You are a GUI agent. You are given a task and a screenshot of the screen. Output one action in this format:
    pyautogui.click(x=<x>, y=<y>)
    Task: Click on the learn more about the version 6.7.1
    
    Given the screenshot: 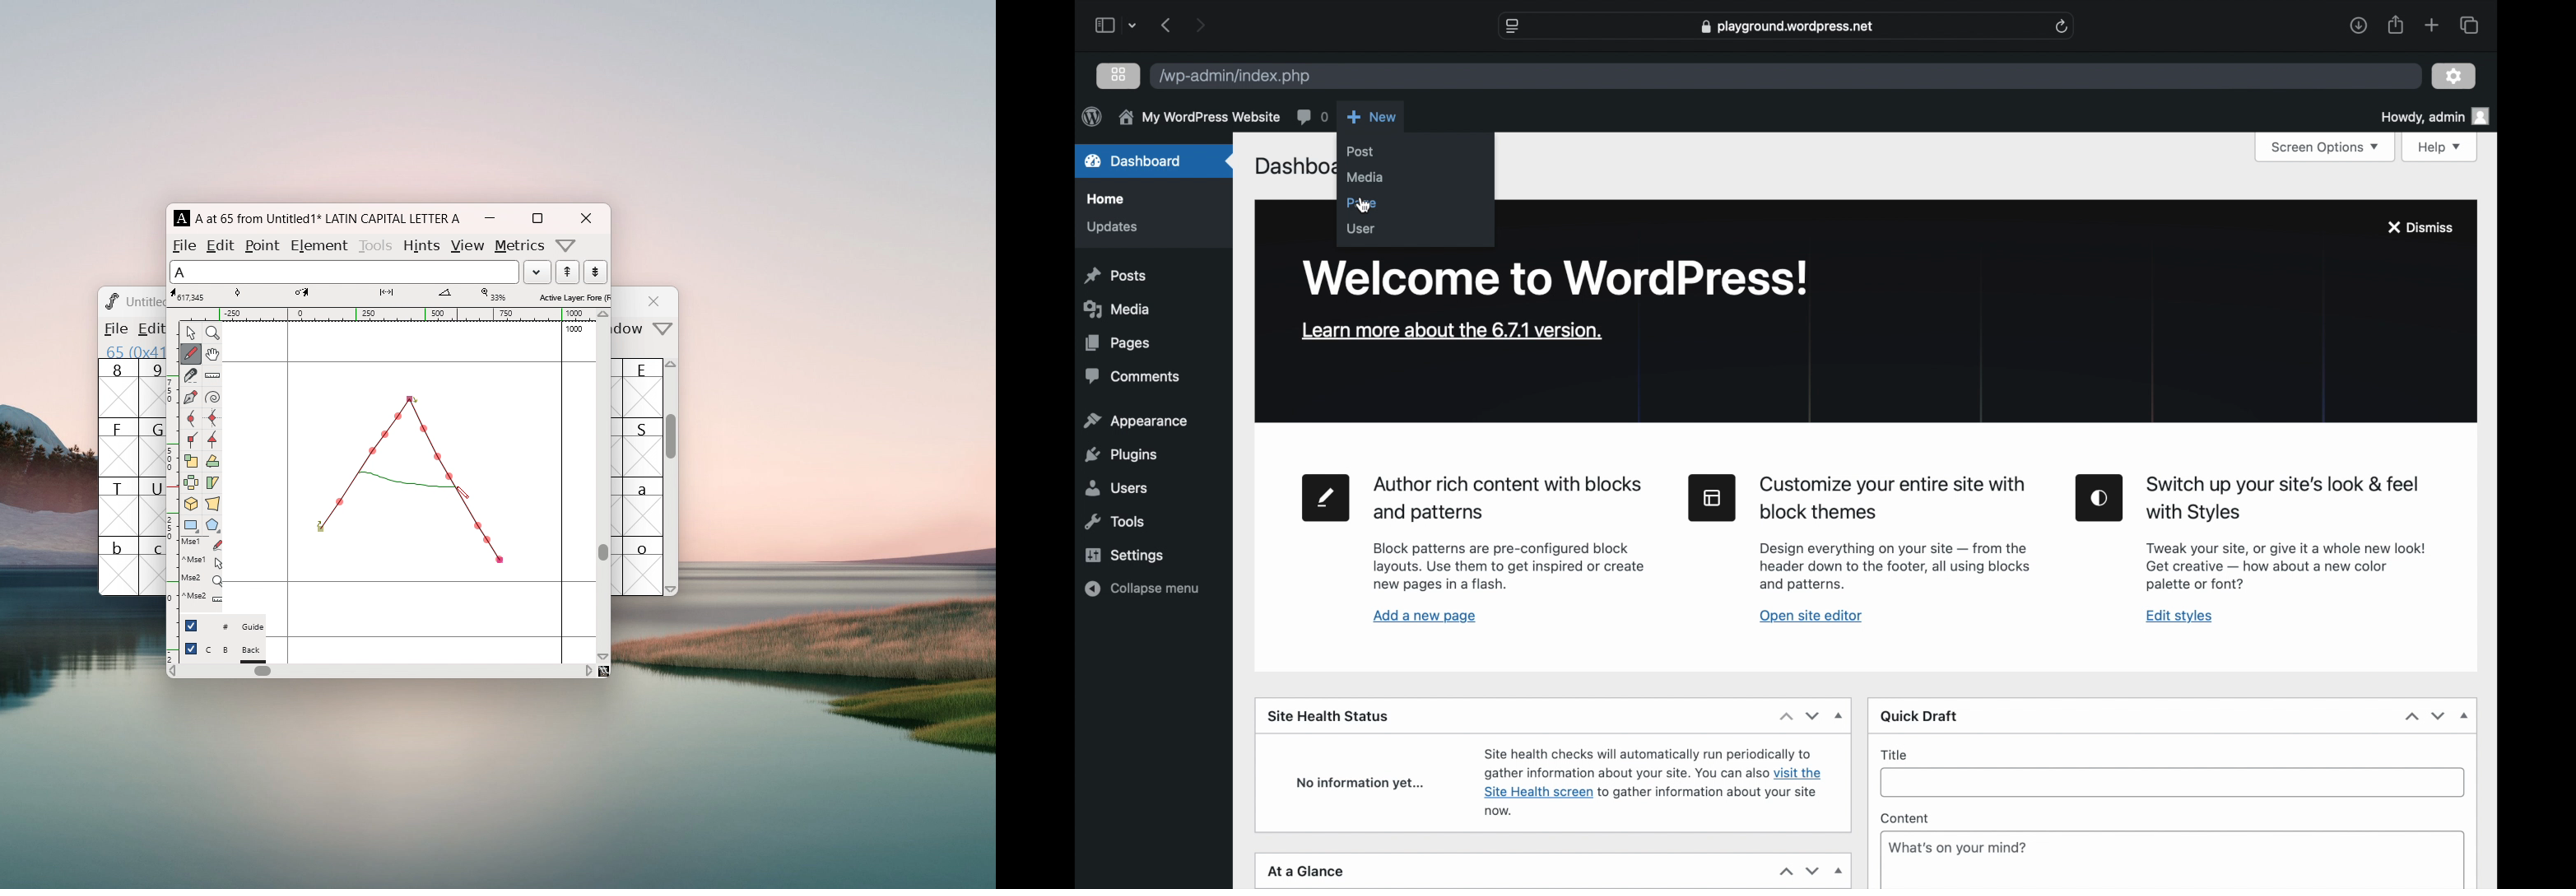 What is the action you would take?
    pyautogui.click(x=1453, y=332)
    